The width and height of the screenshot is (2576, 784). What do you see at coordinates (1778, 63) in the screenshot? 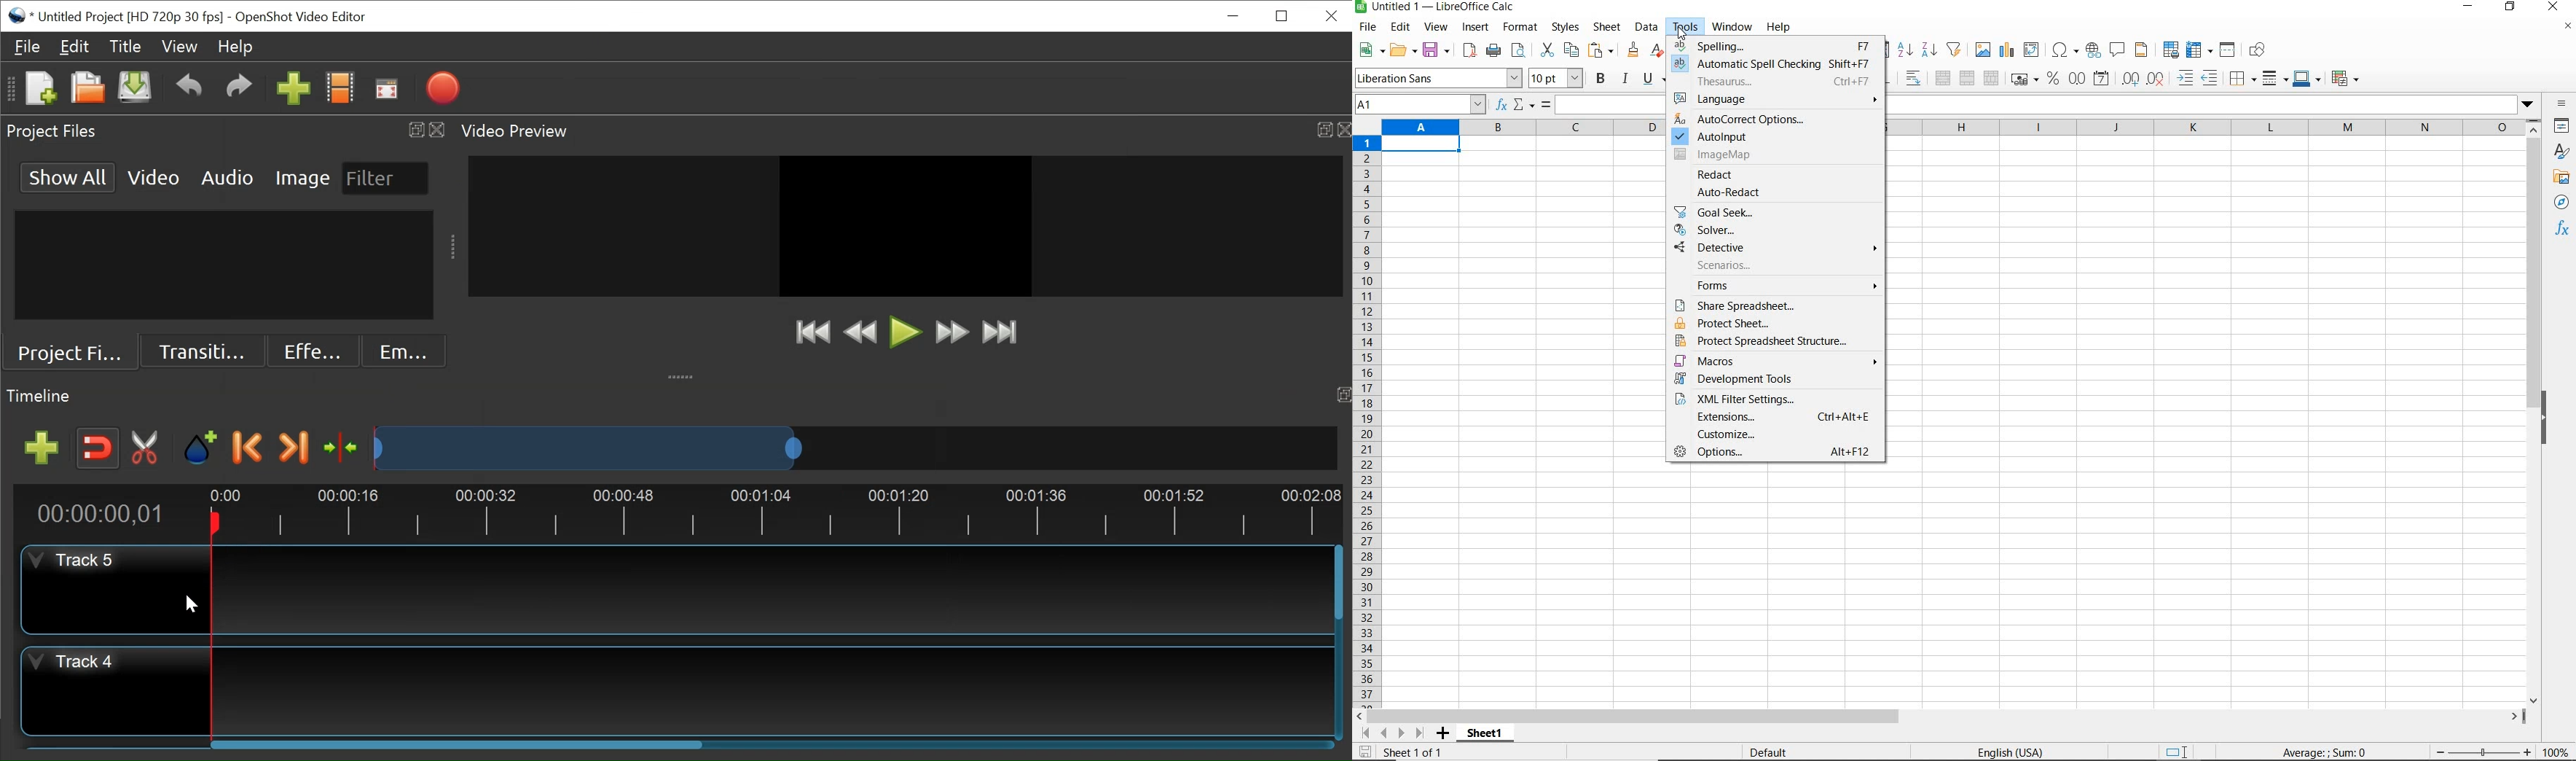
I see `automatic spell checking` at bounding box center [1778, 63].